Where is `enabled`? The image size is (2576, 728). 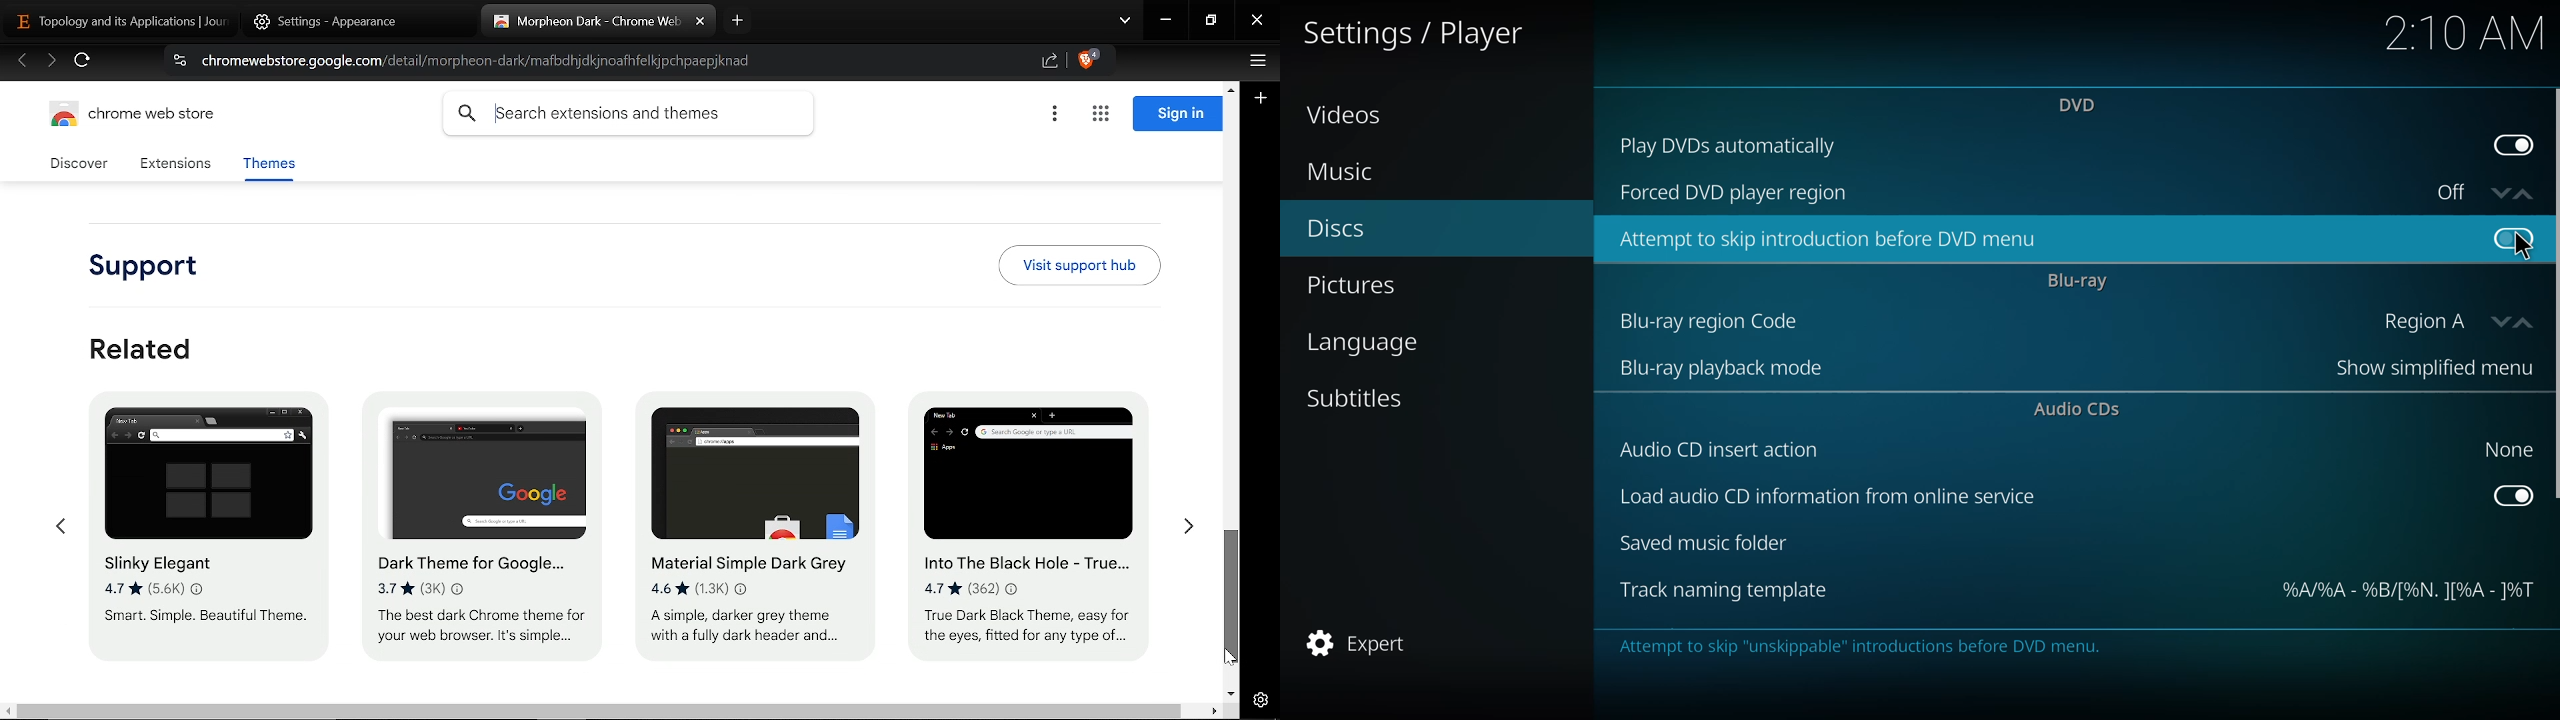
enabled is located at coordinates (2508, 146).